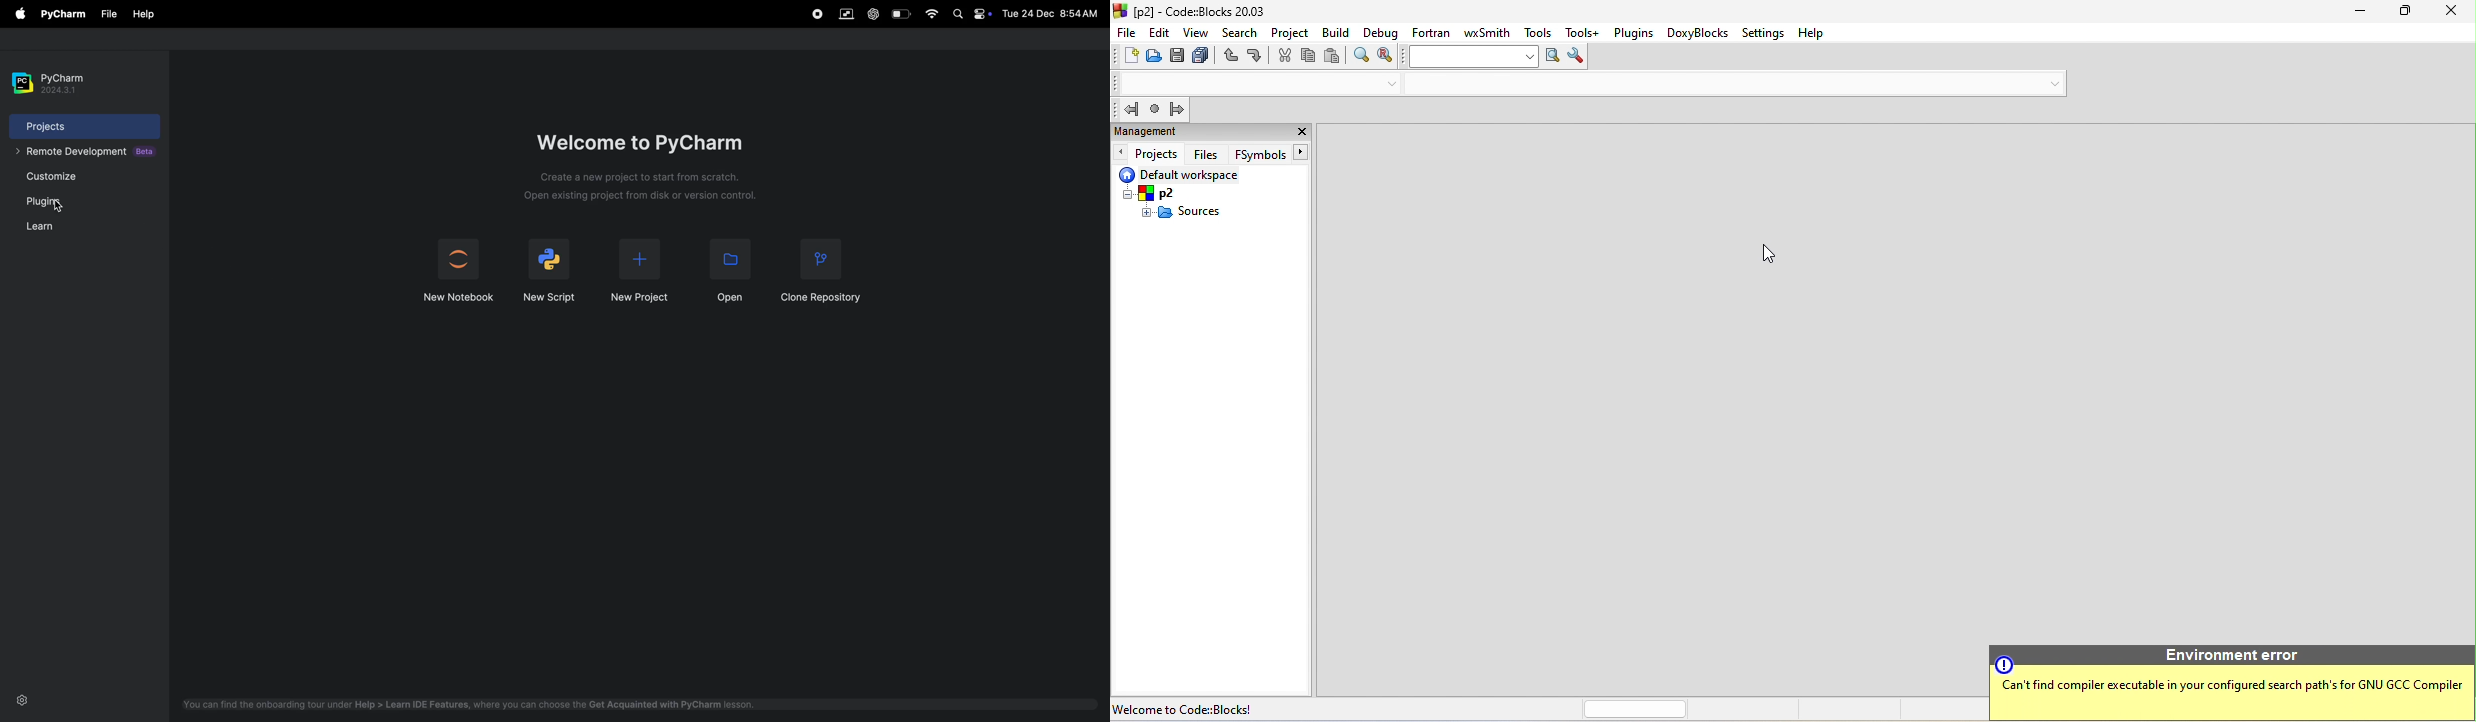 The image size is (2492, 728). What do you see at coordinates (1157, 109) in the screenshot?
I see `last jump` at bounding box center [1157, 109].